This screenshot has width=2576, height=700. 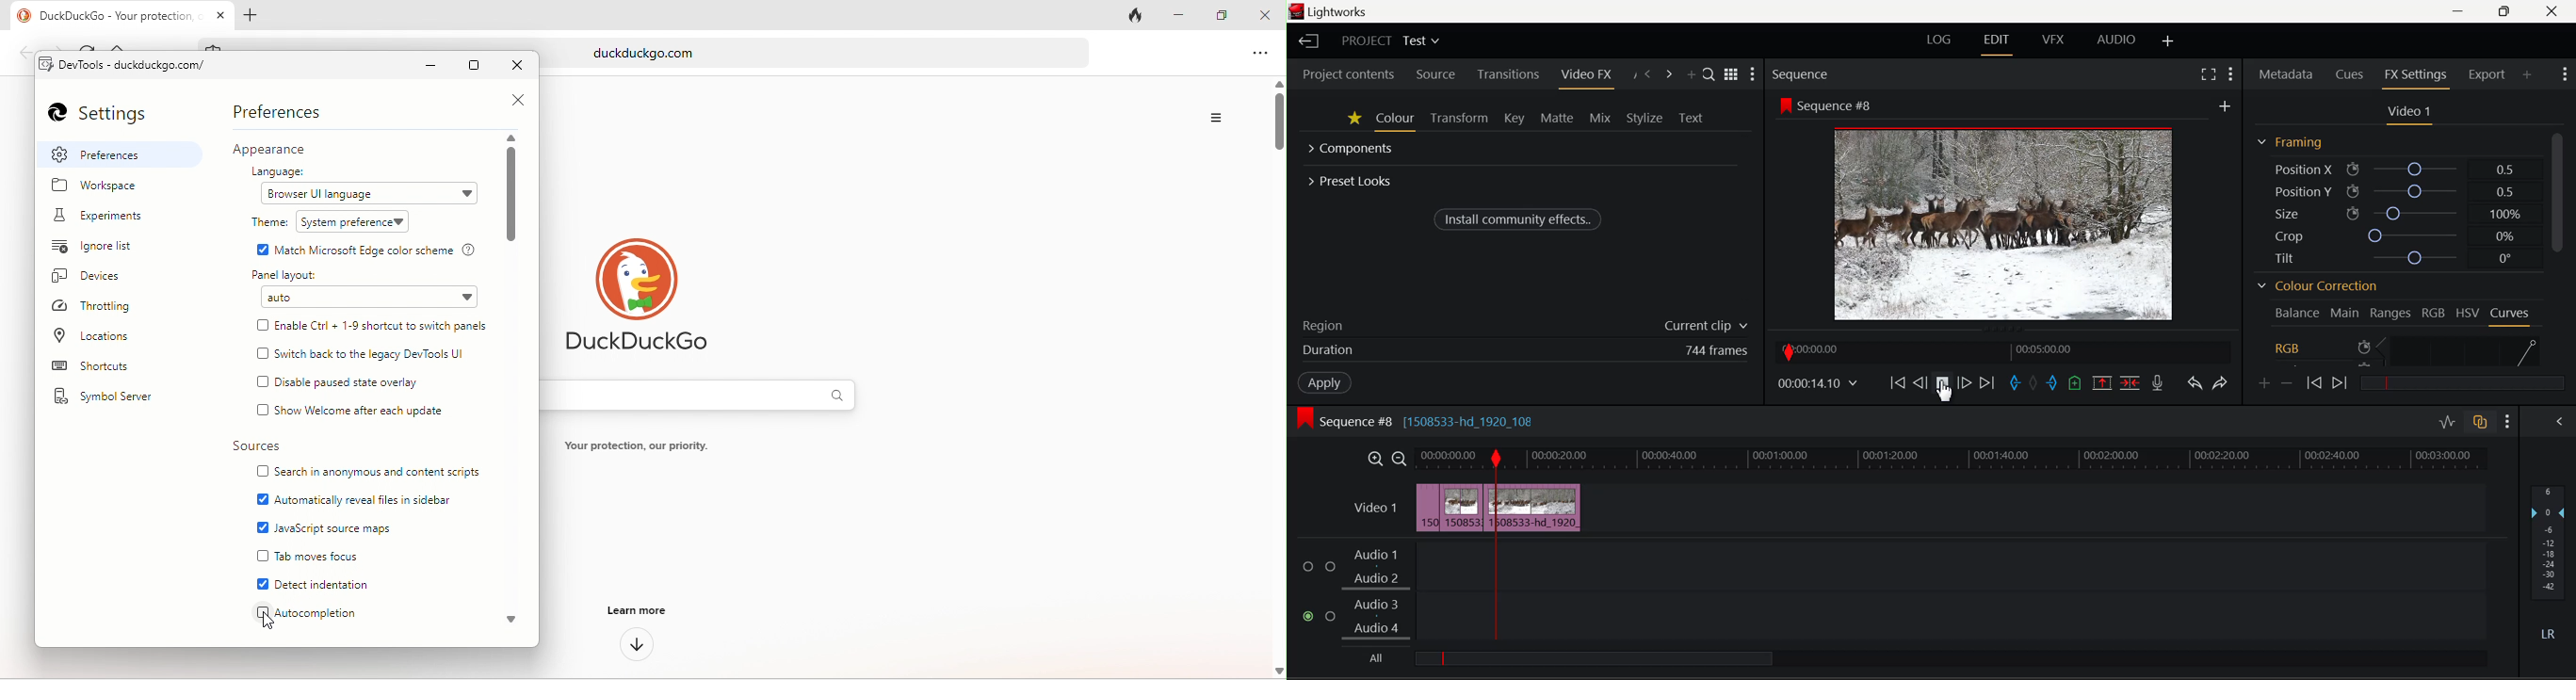 I want to click on Metadata Tab, so click(x=2286, y=76).